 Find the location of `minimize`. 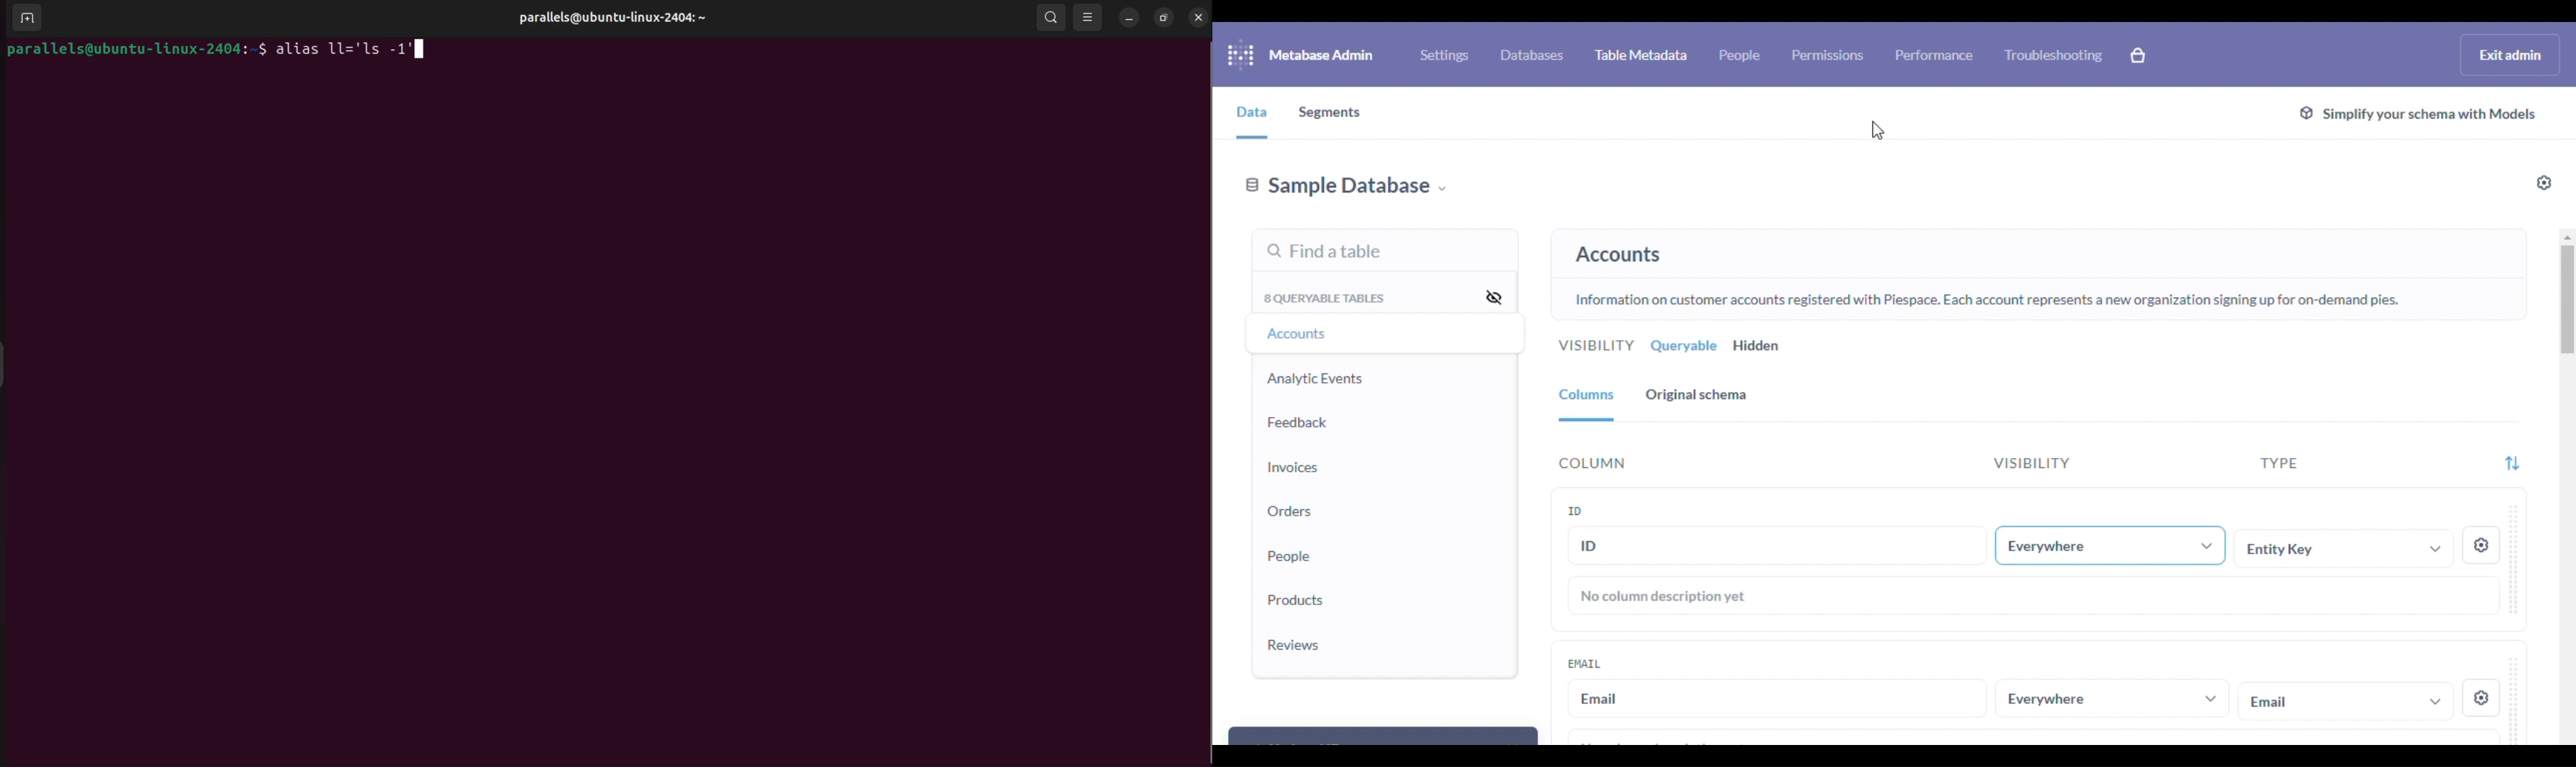

minimize is located at coordinates (1131, 19).